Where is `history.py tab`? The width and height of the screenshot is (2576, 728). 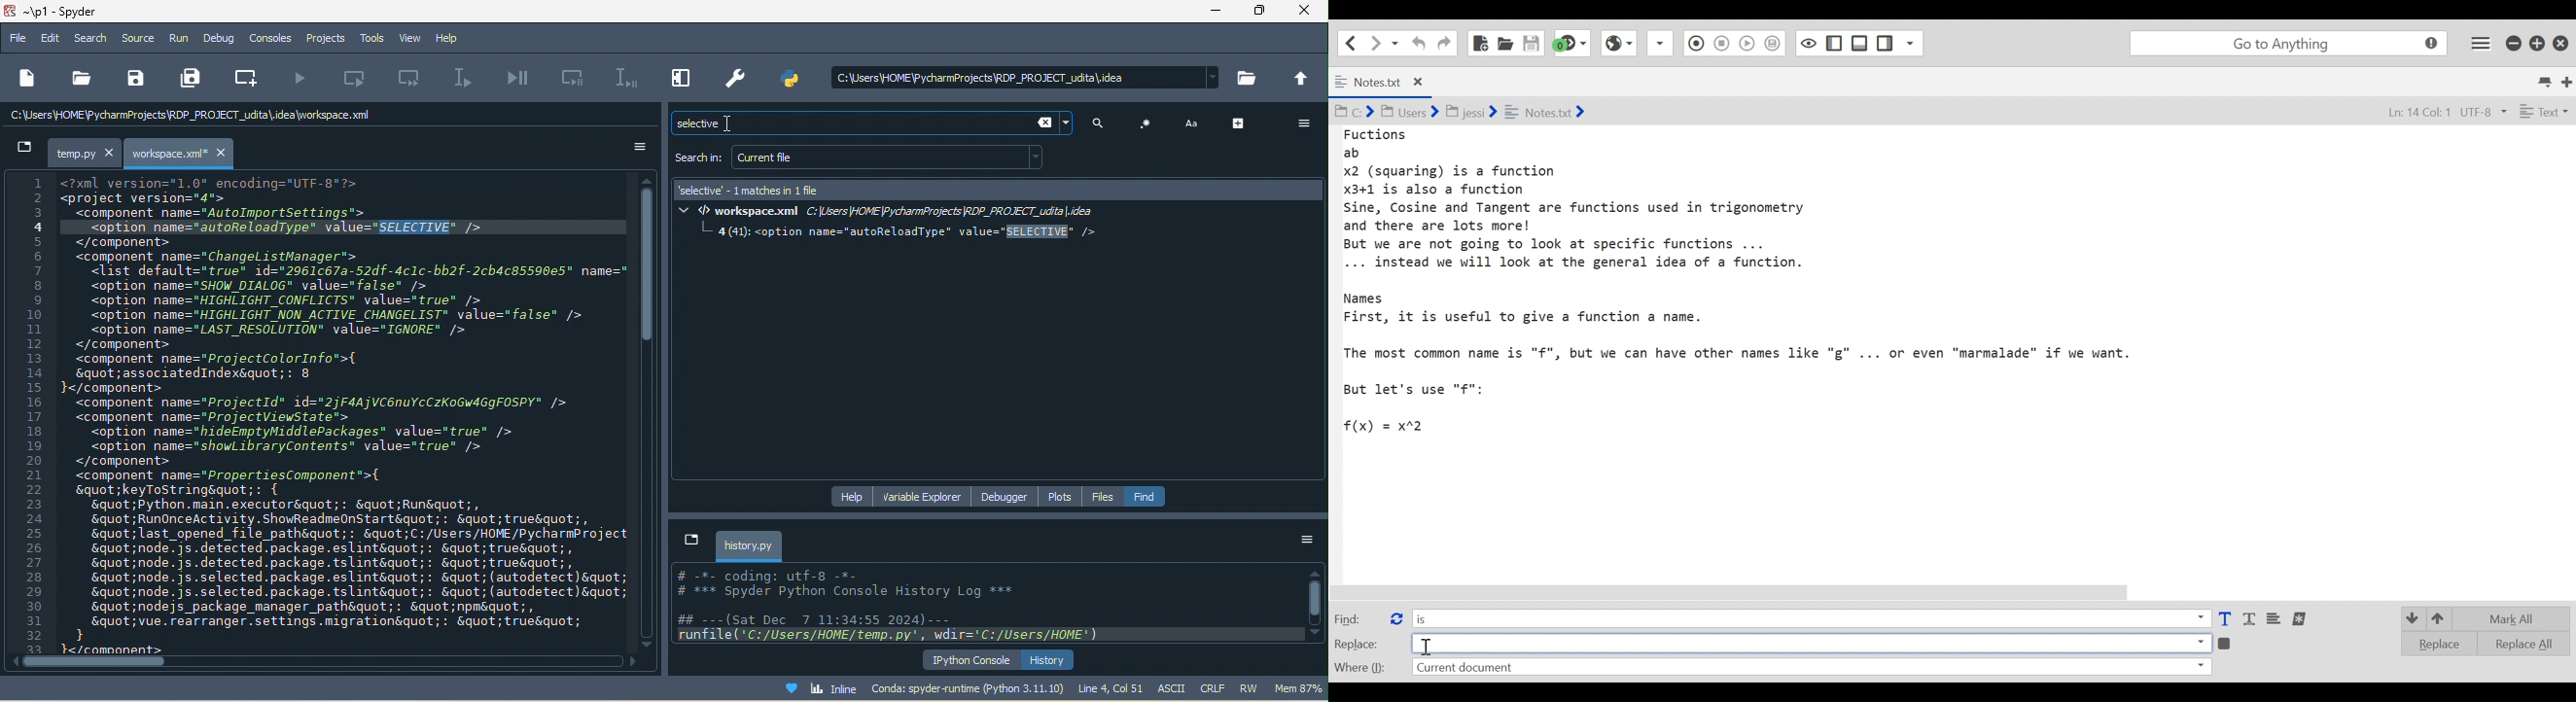
history.py tab is located at coordinates (750, 545).